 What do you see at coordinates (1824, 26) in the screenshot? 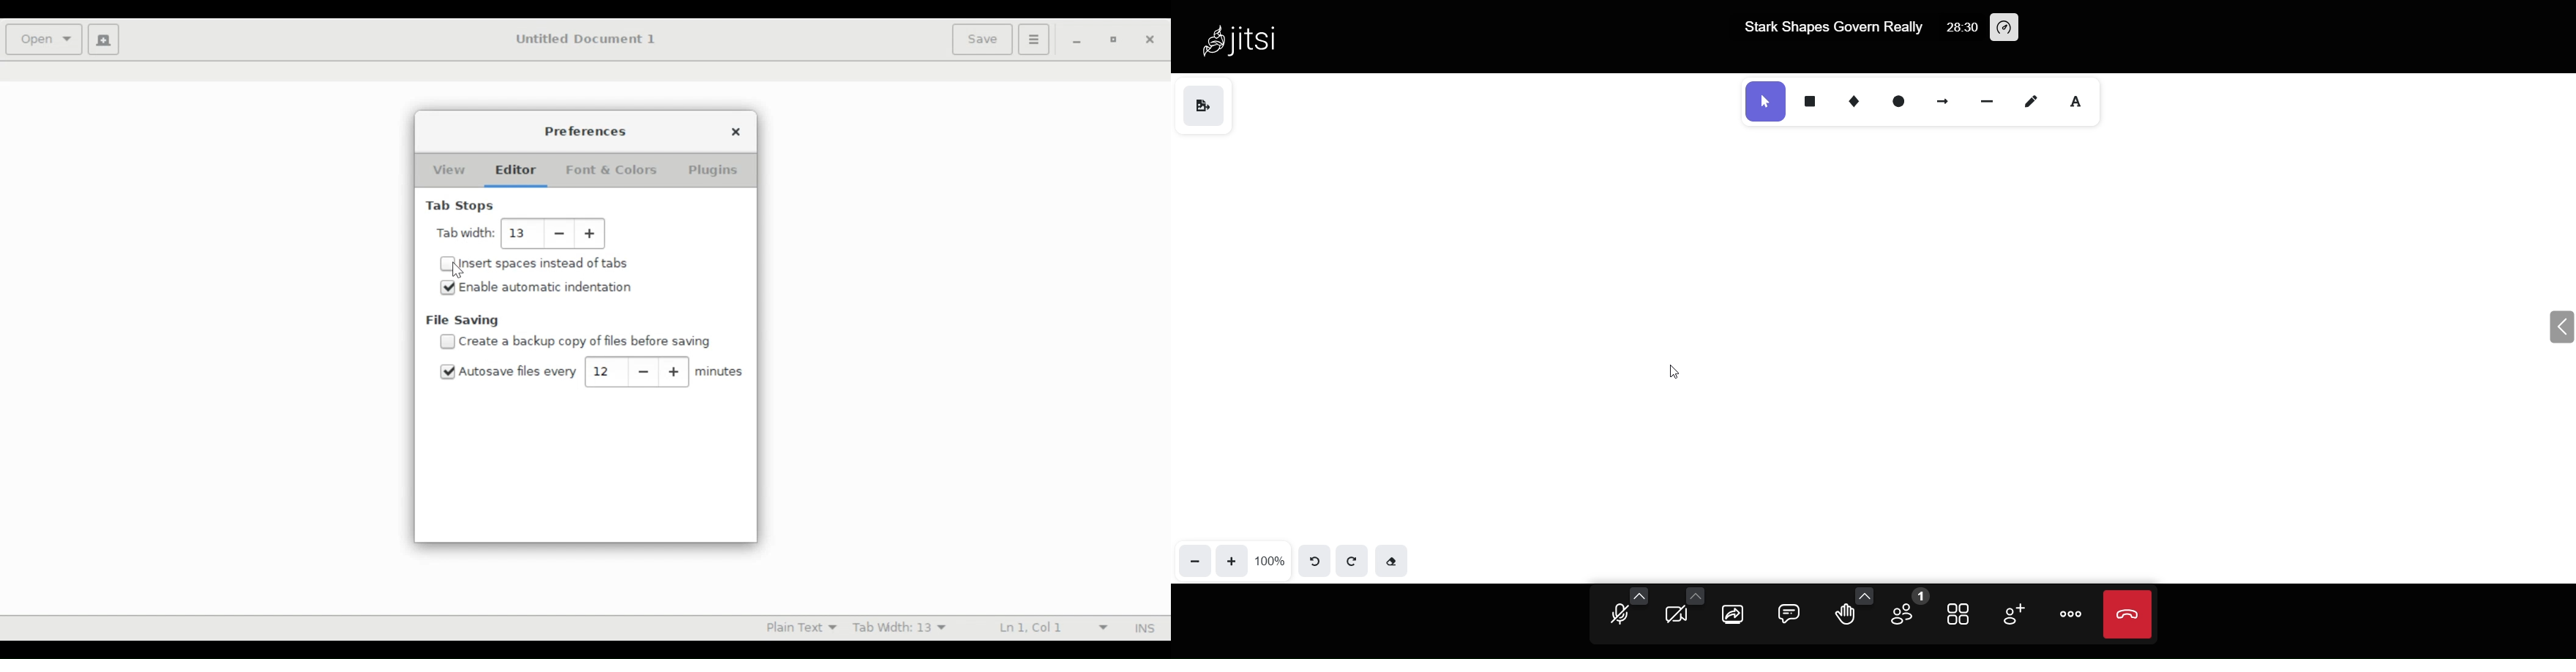
I see `Stark Shapes Govern Really` at bounding box center [1824, 26].